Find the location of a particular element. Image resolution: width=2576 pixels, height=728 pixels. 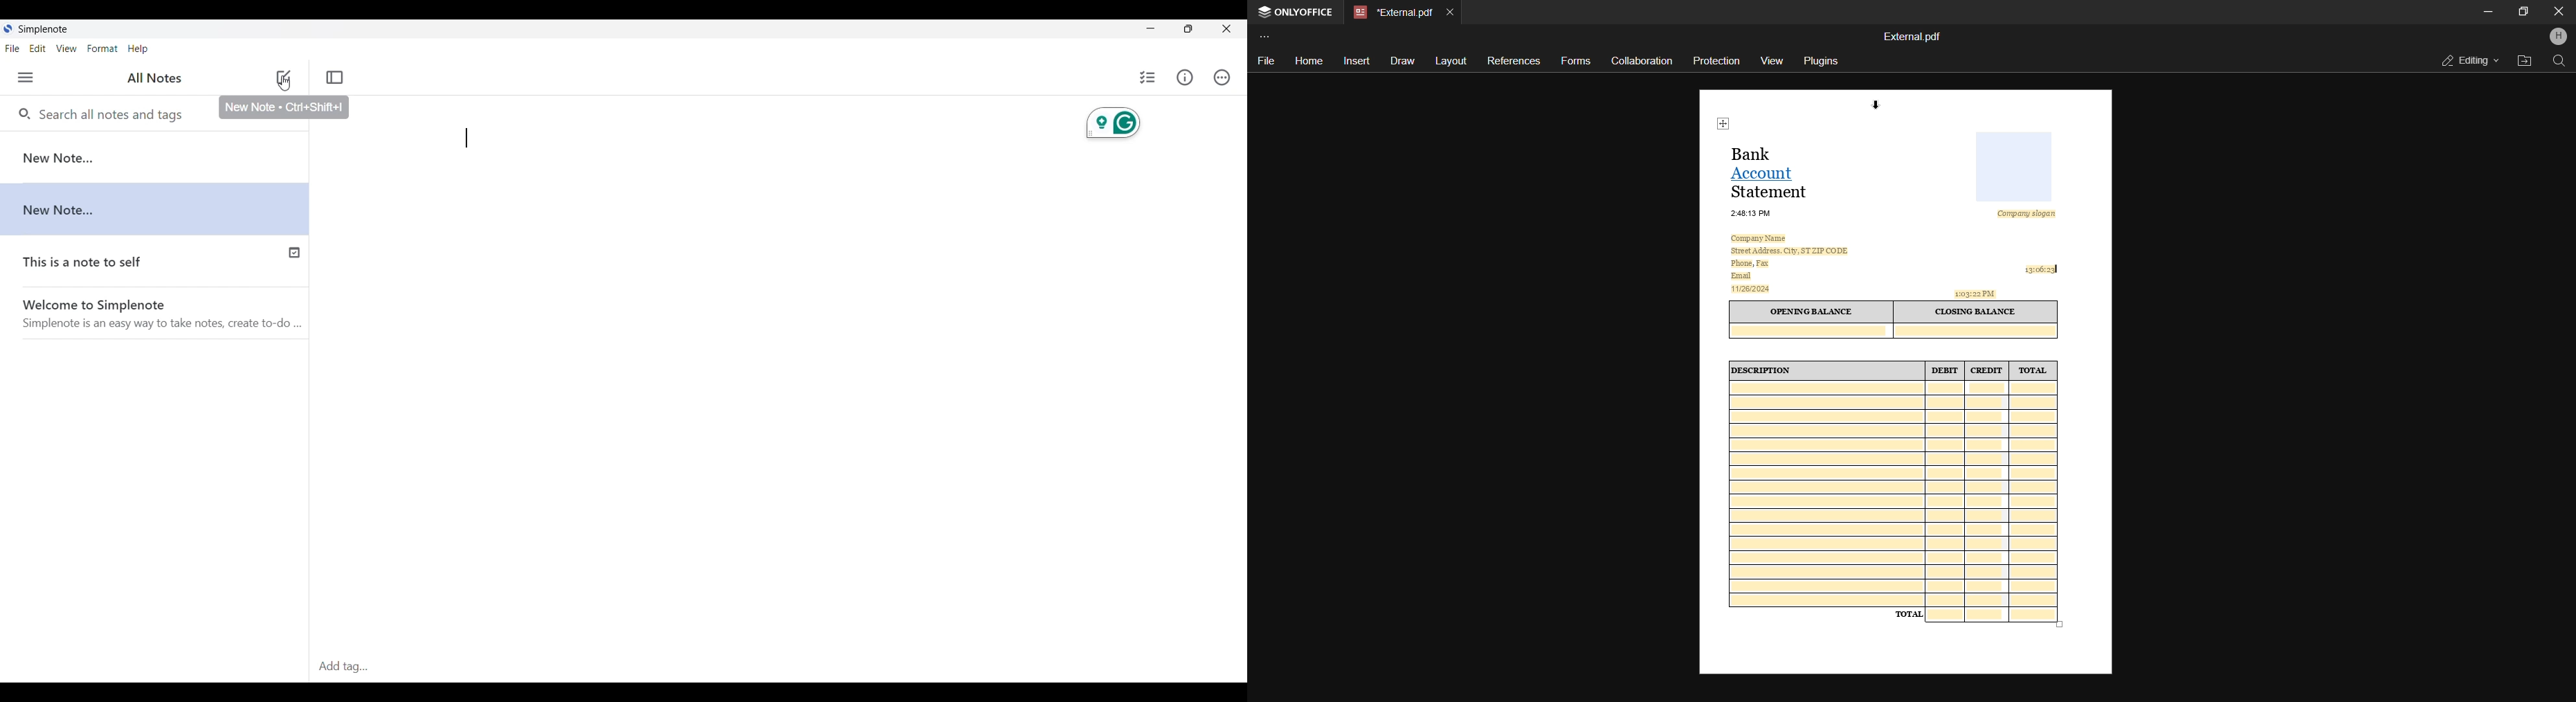

All Notes is located at coordinates (153, 79).